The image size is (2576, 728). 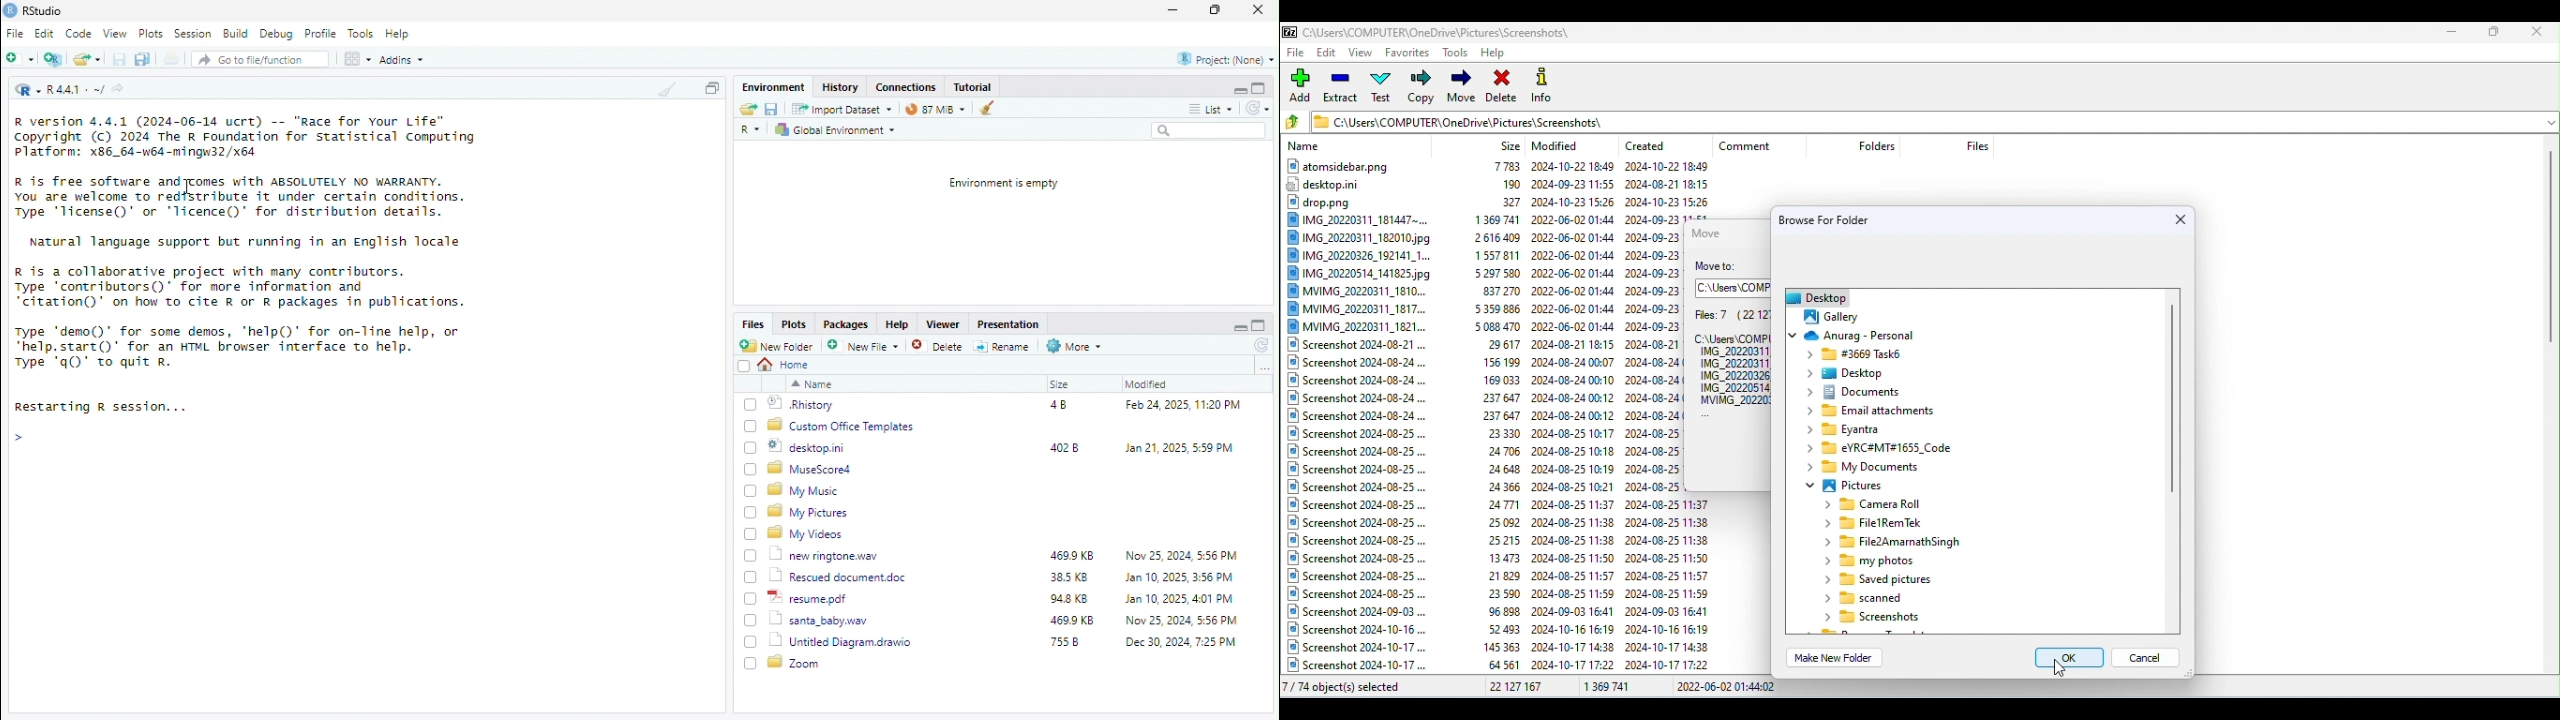 What do you see at coordinates (363, 33) in the screenshot?
I see `Tools` at bounding box center [363, 33].